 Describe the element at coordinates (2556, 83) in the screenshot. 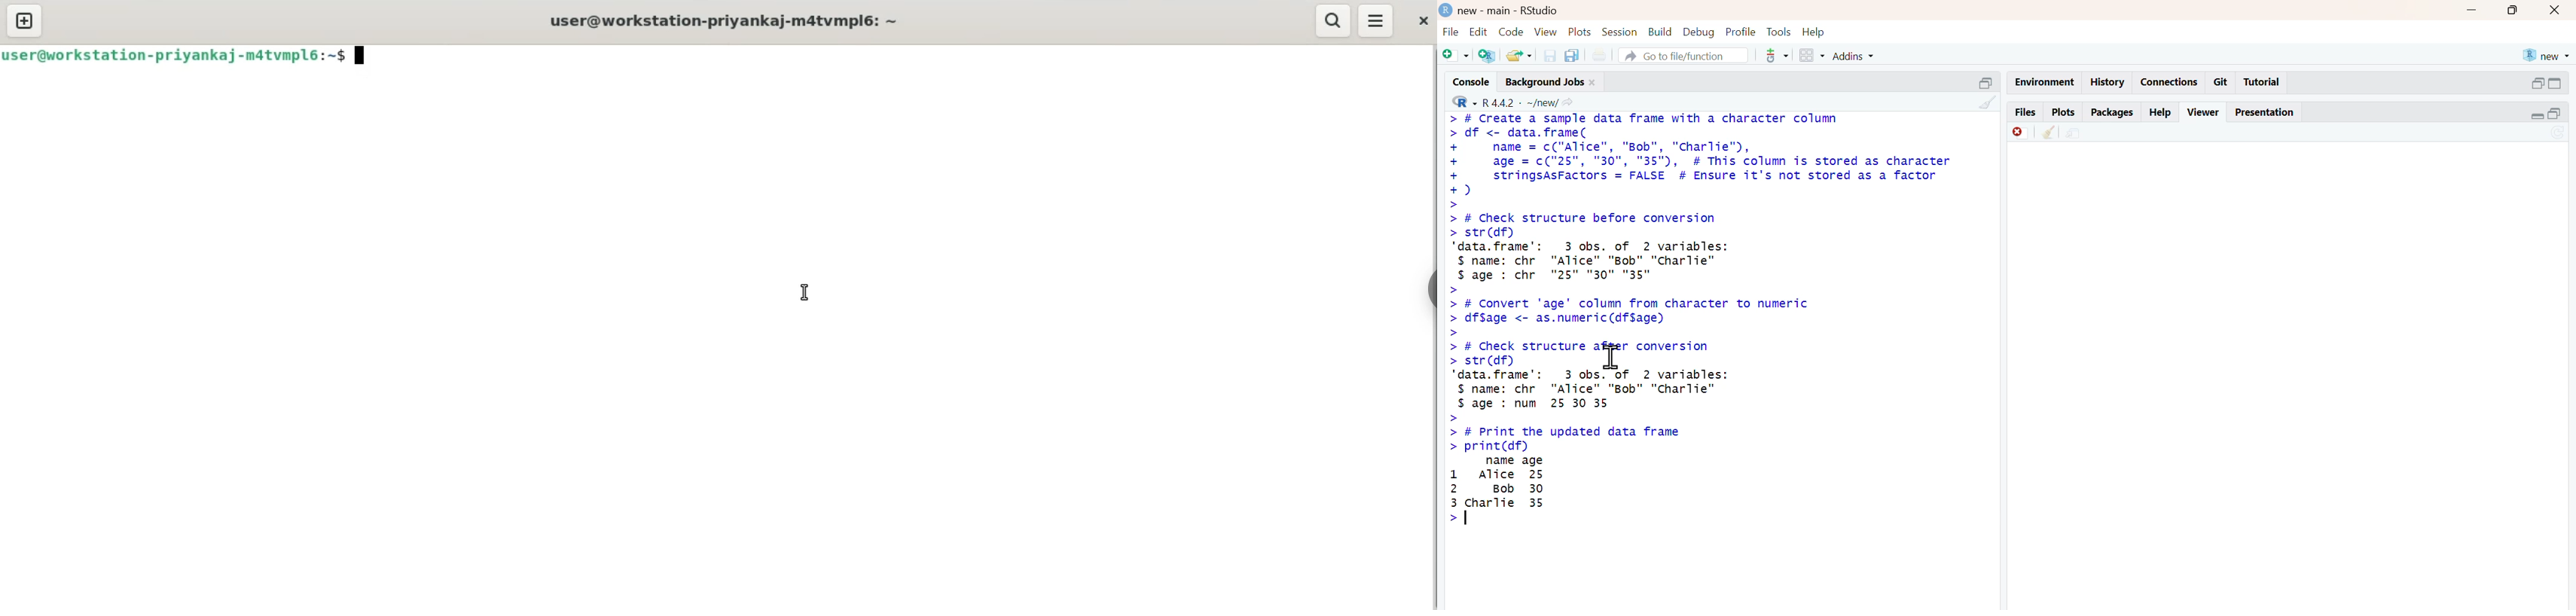

I see `expand/collapse` at that location.